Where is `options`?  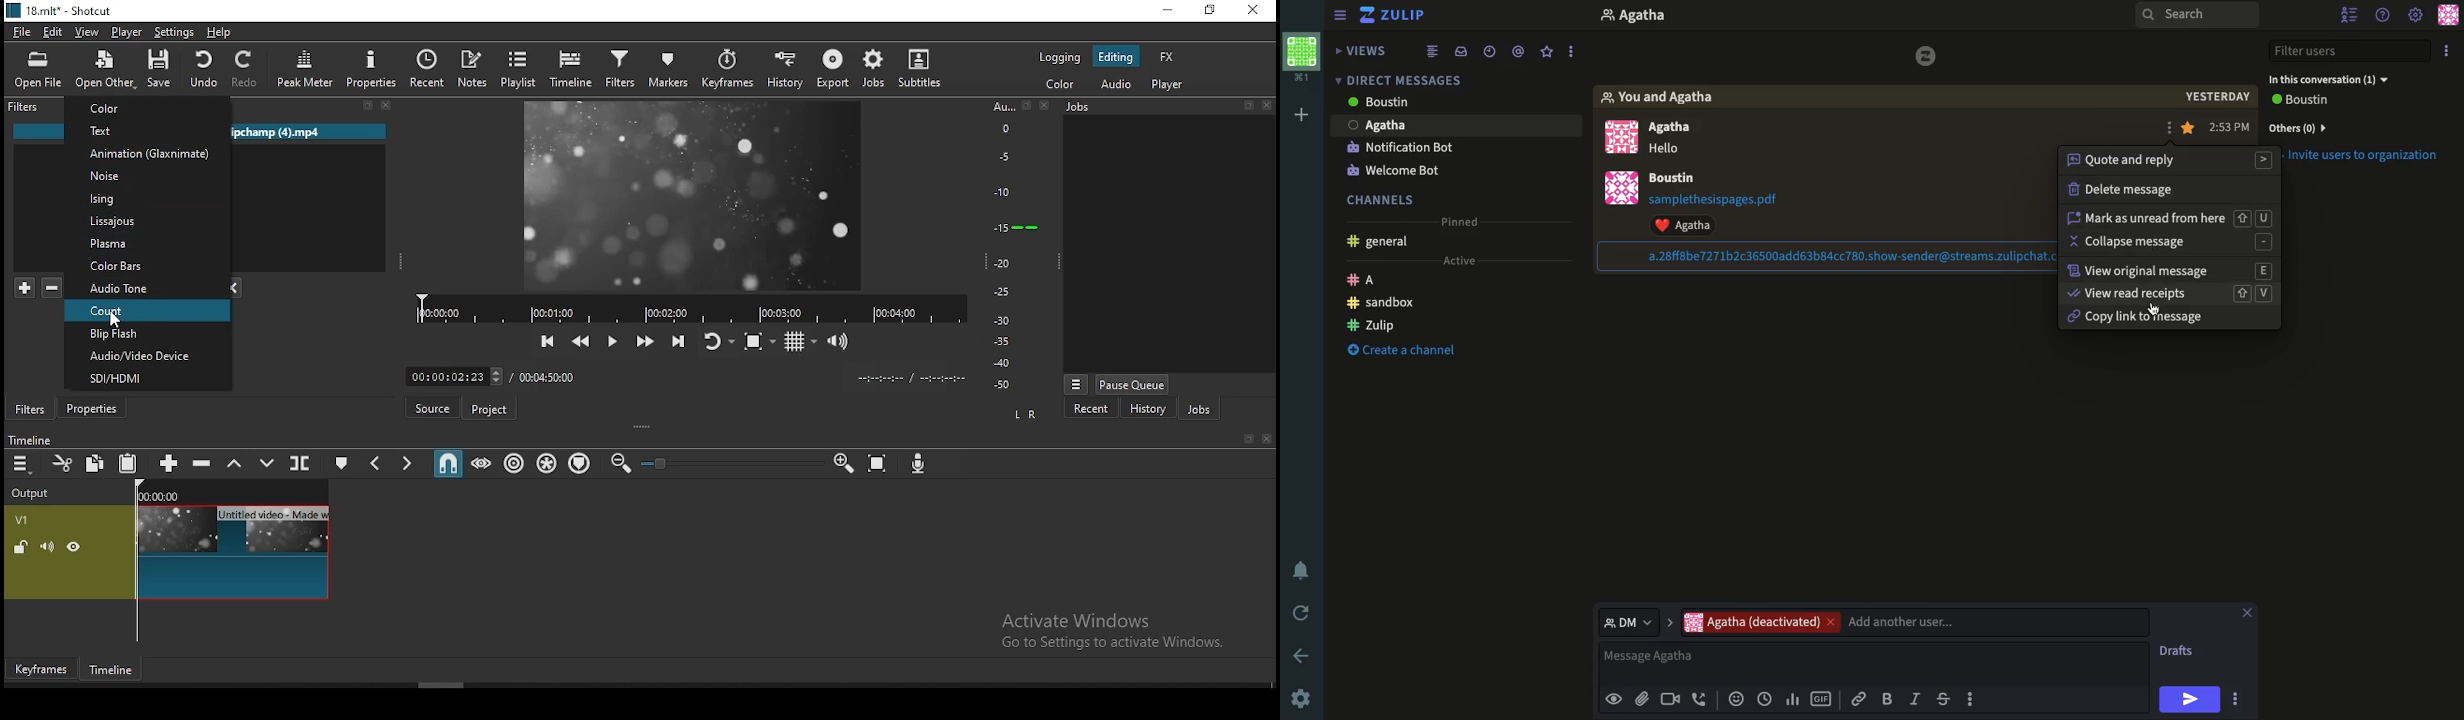
options is located at coordinates (2171, 132).